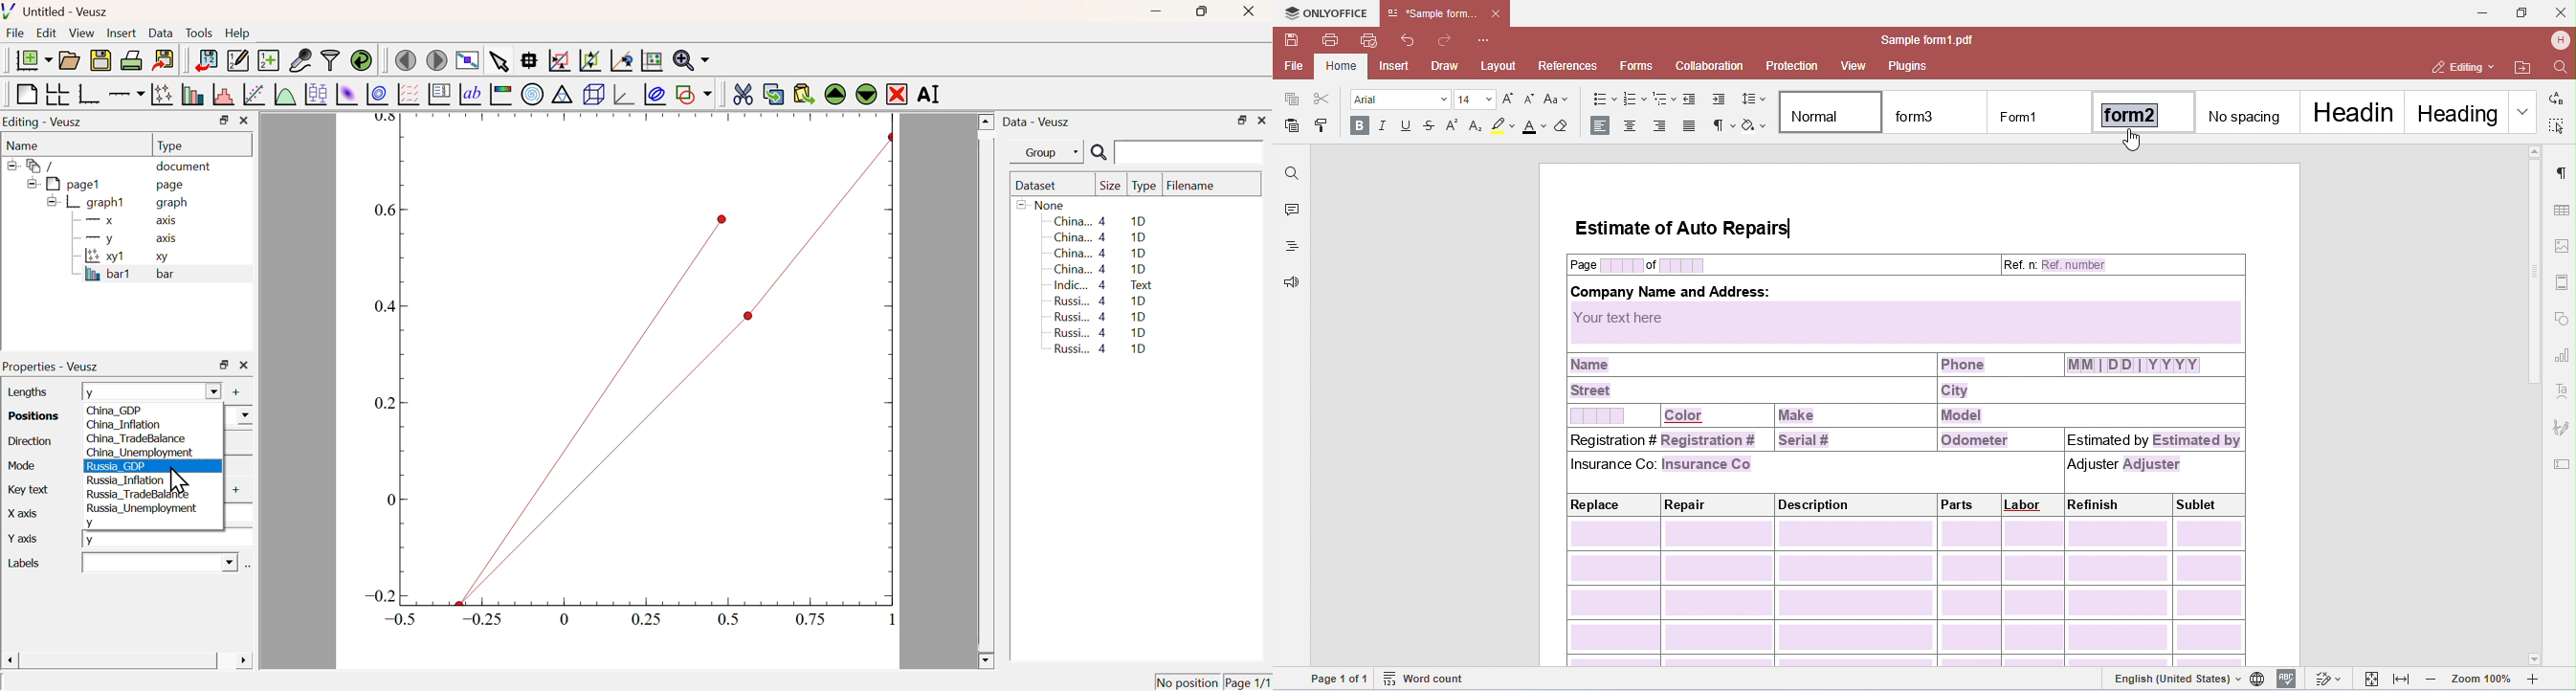  What do you see at coordinates (268, 62) in the screenshot?
I see `Create new dataset` at bounding box center [268, 62].